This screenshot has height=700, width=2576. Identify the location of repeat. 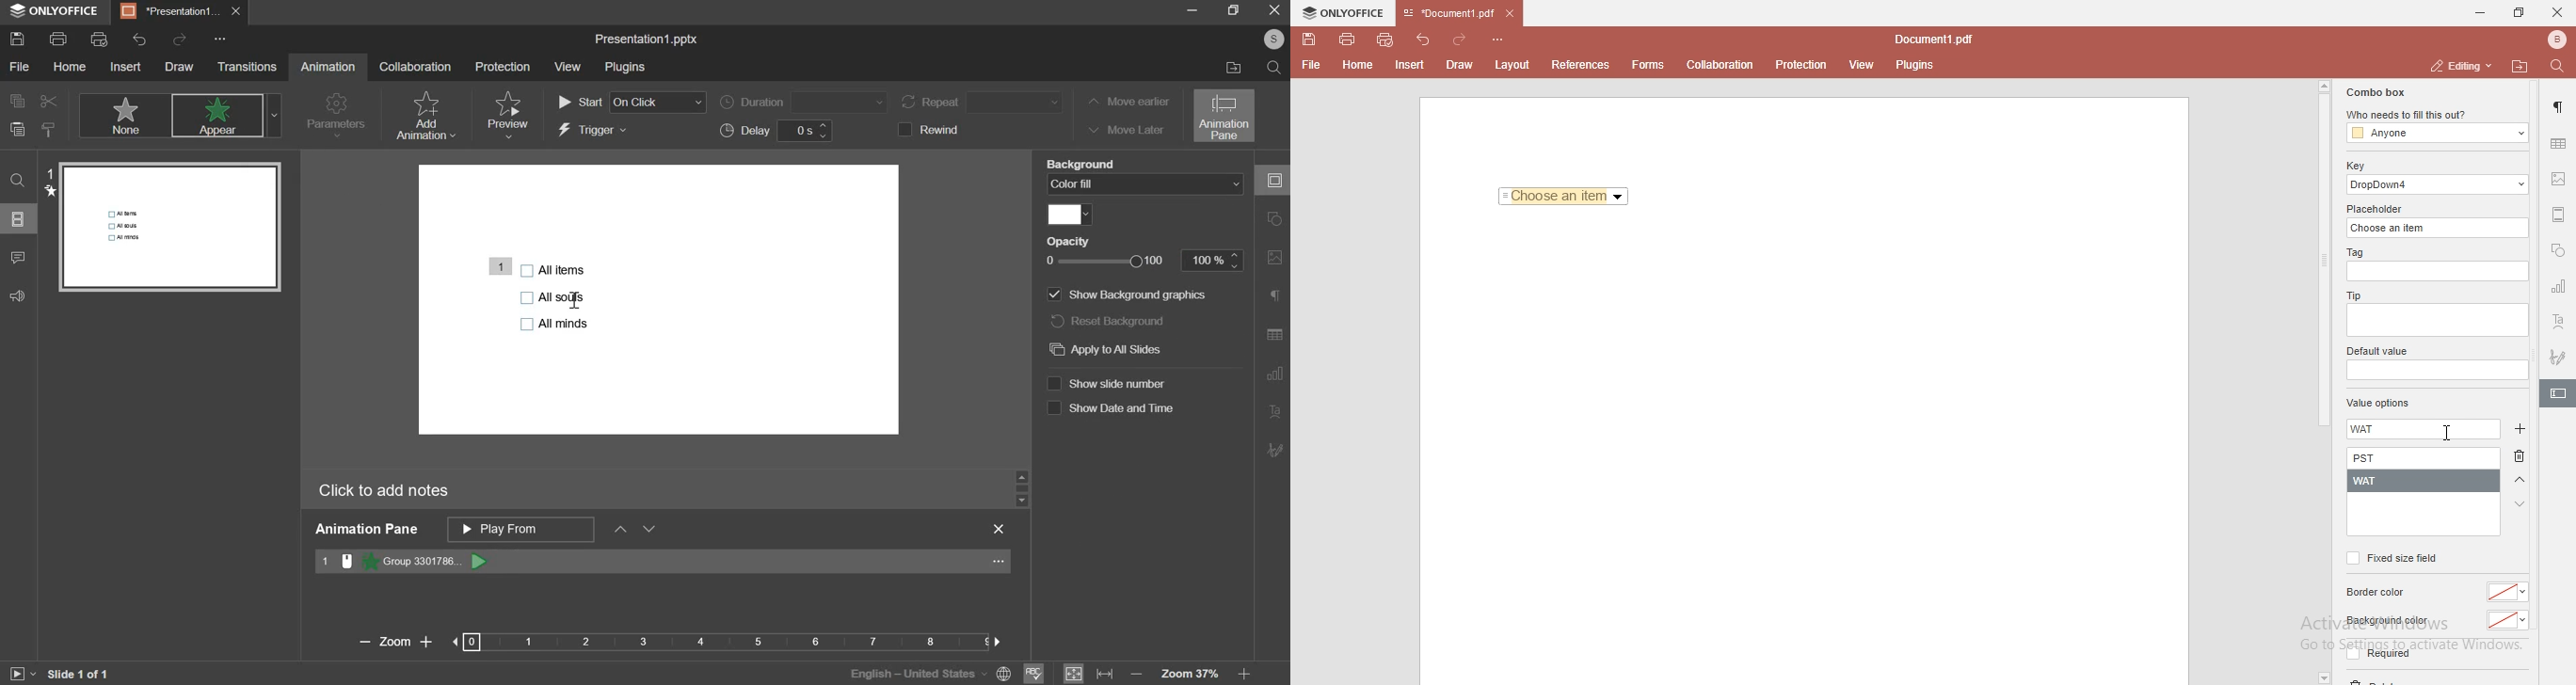
(985, 102).